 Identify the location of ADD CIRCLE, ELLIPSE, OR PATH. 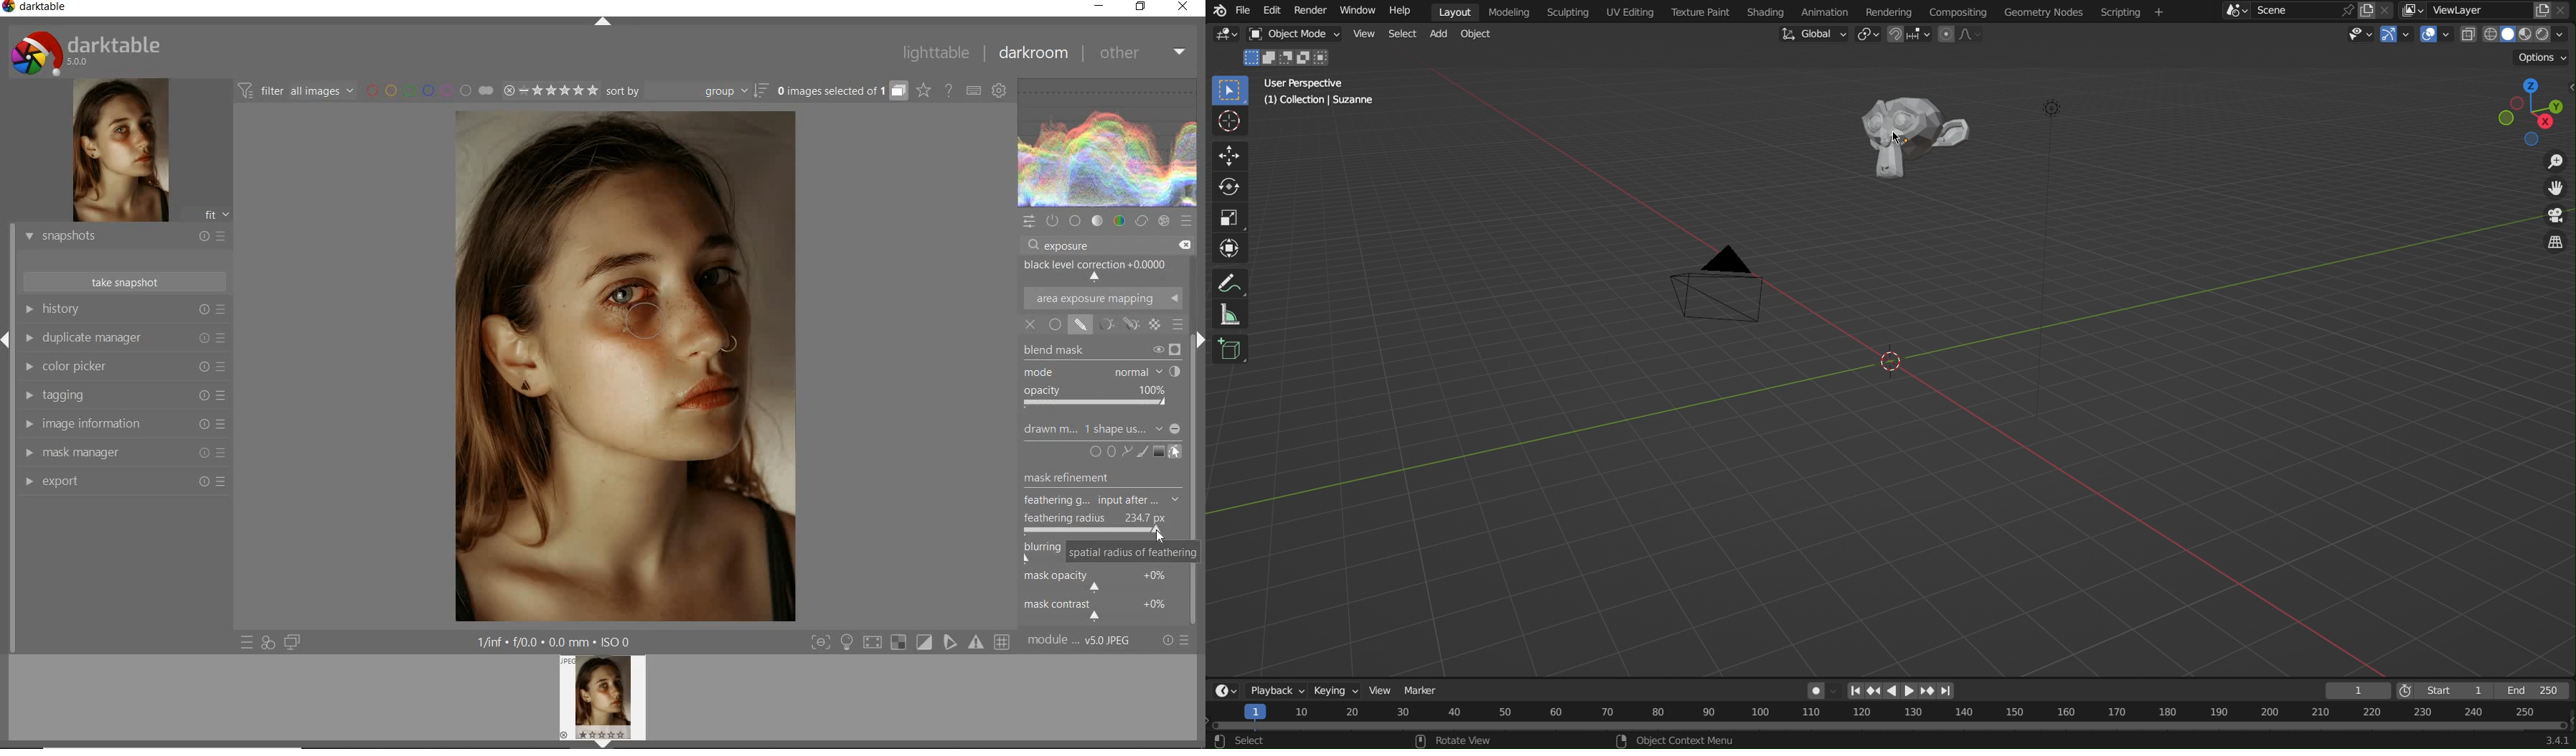
(1109, 453).